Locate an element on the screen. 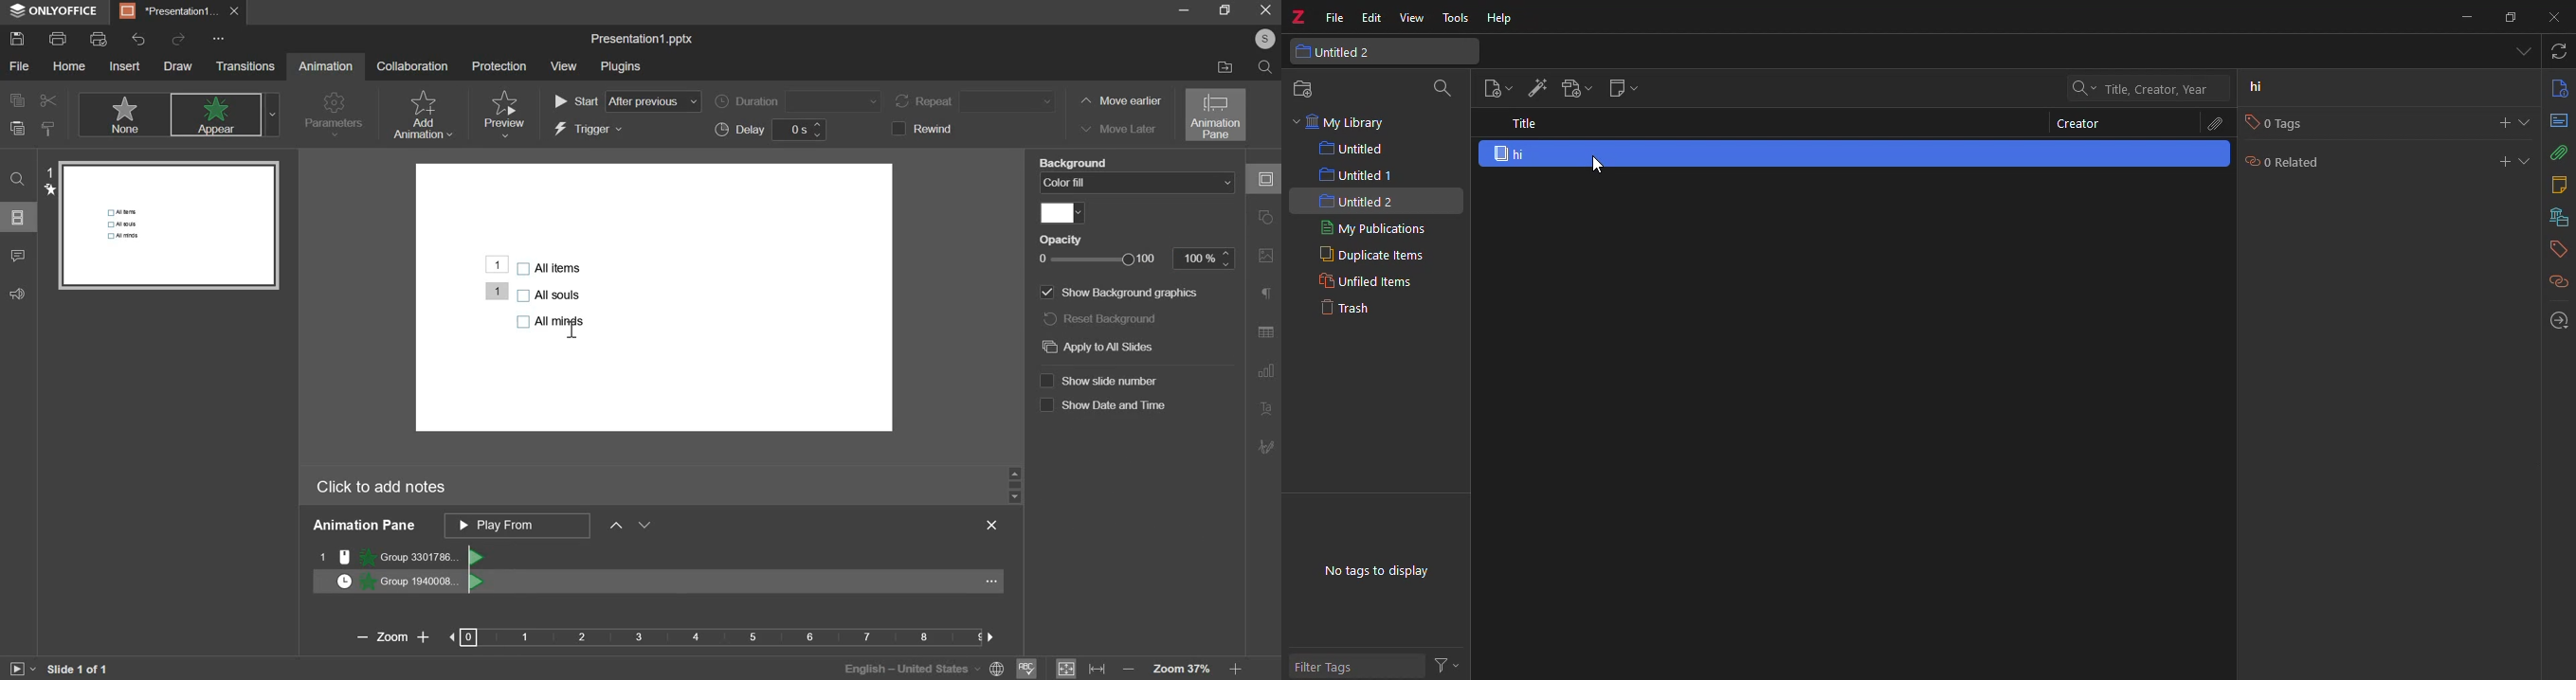 This screenshot has width=2576, height=700. transitions is located at coordinates (245, 66).